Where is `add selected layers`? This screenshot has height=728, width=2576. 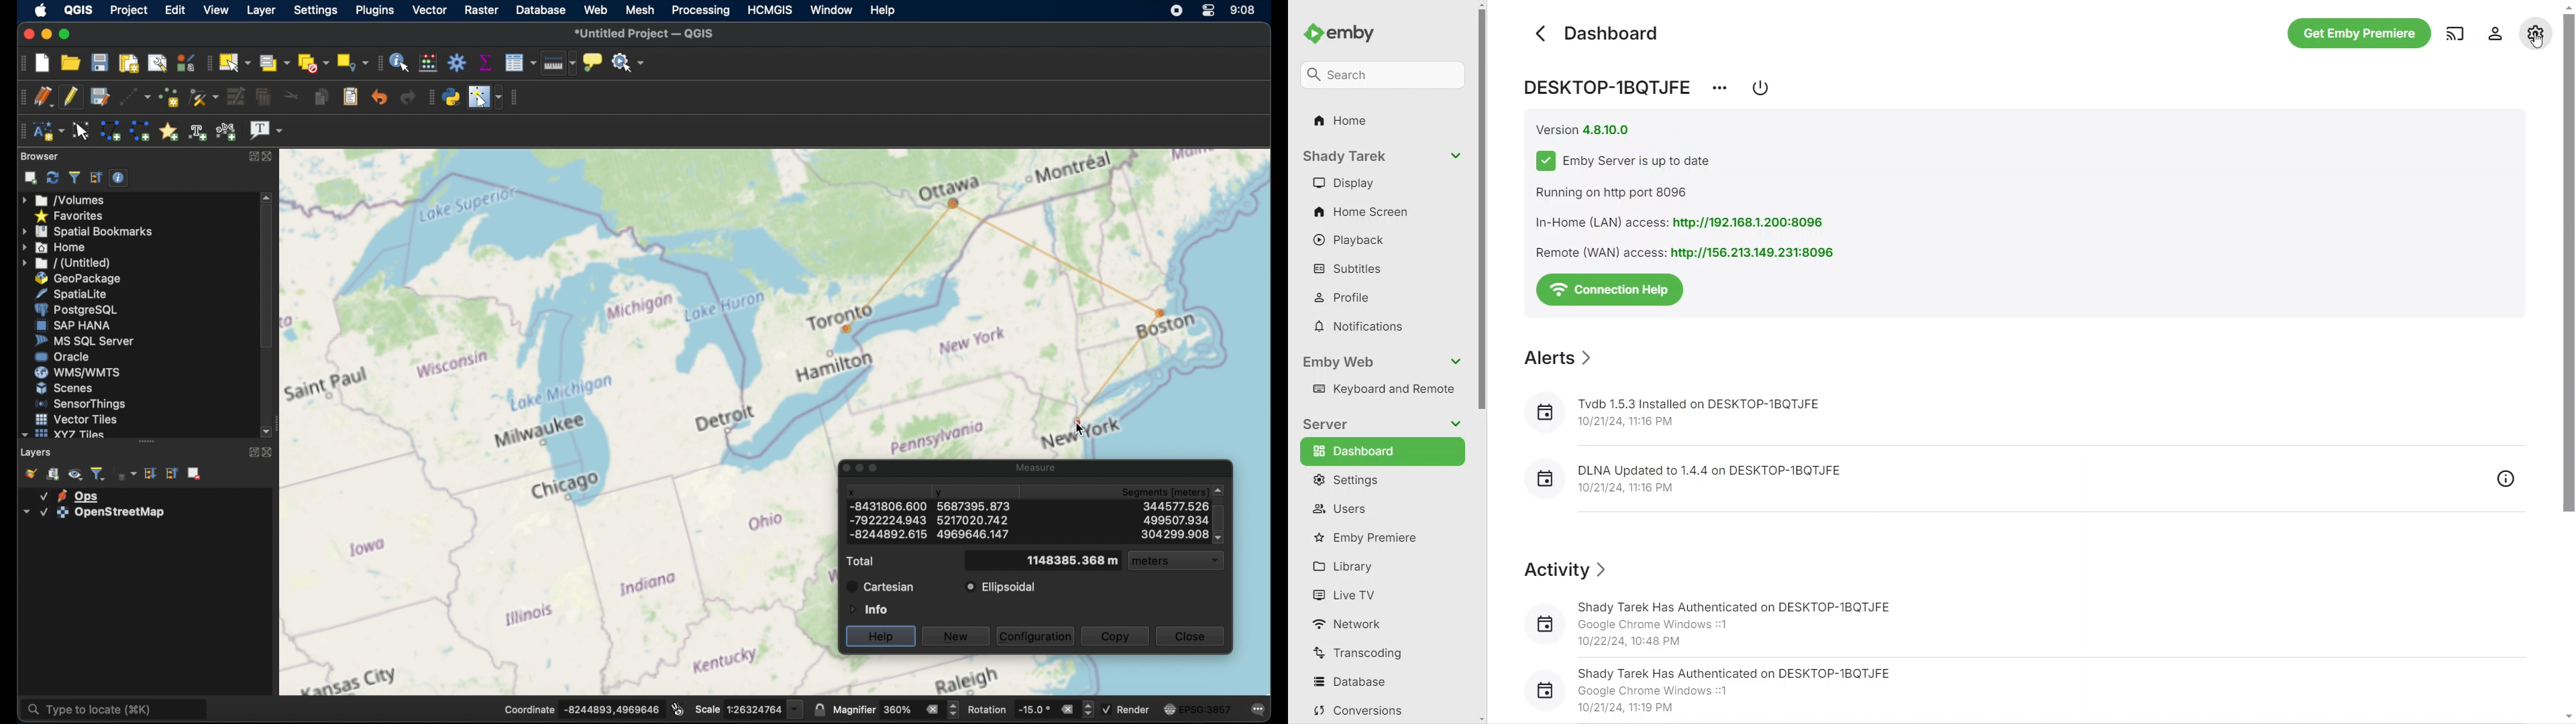
add selected layers is located at coordinates (28, 178).